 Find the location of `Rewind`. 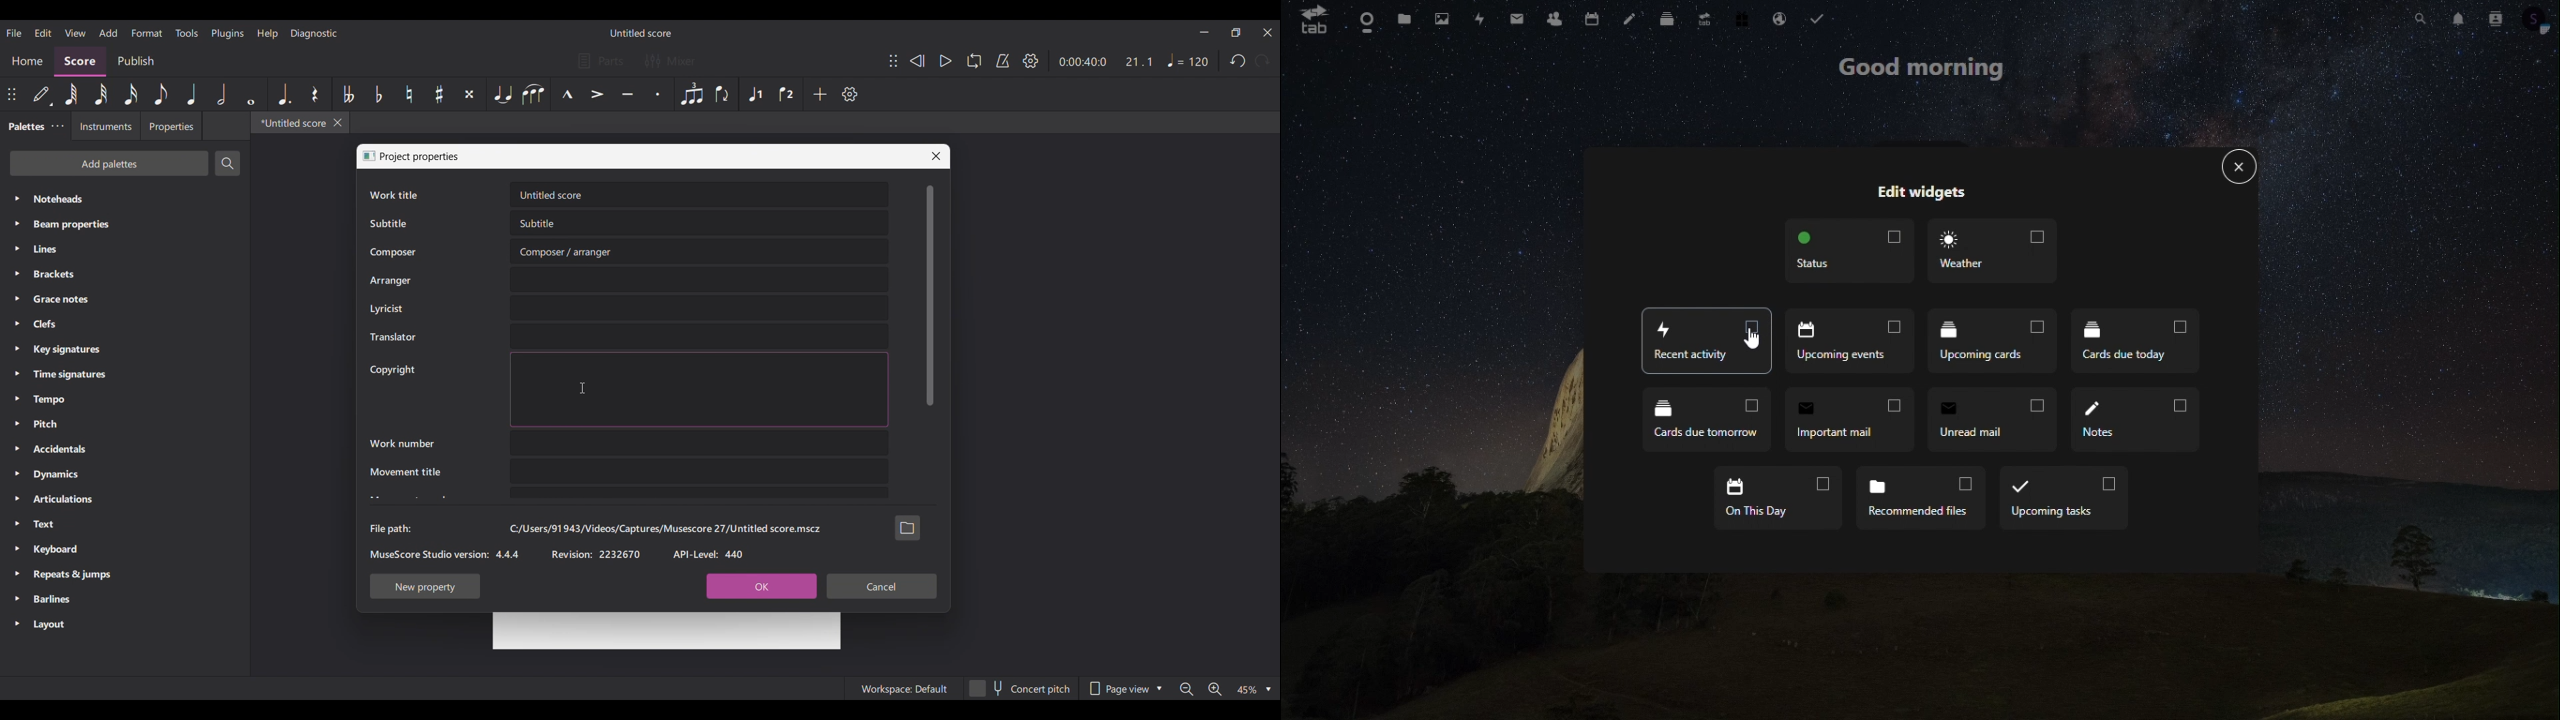

Rewind is located at coordinates (917, 61).